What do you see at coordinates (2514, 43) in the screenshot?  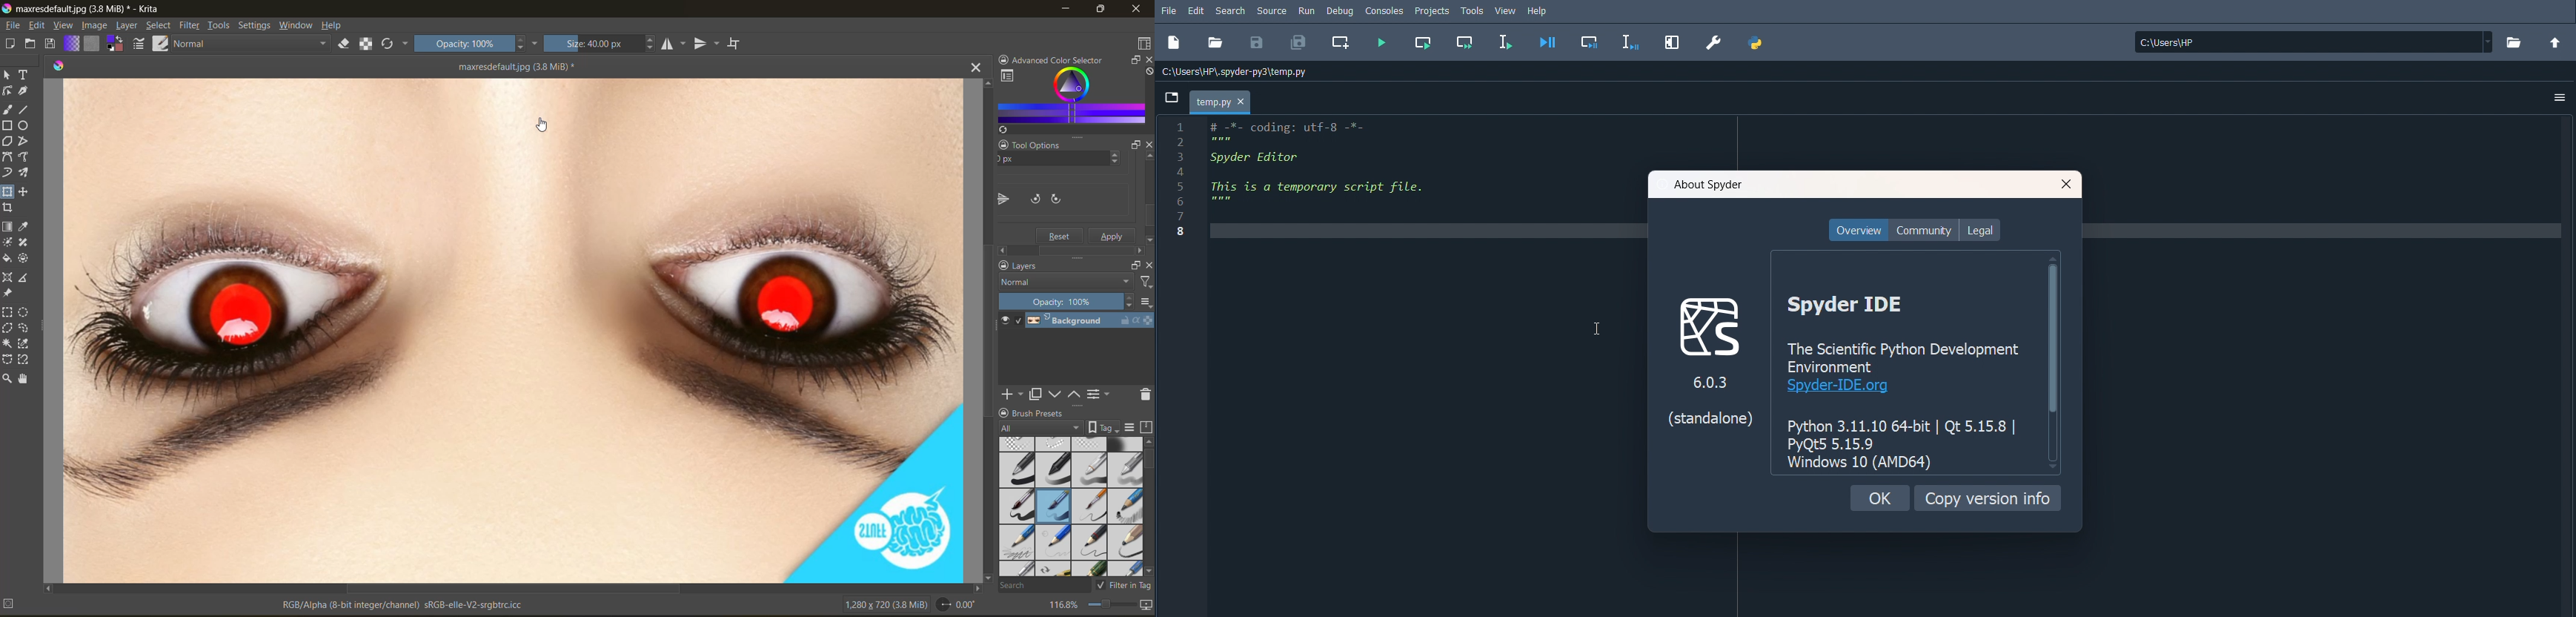 I see `Browse a working directory` at bounding box center [2514, 43].